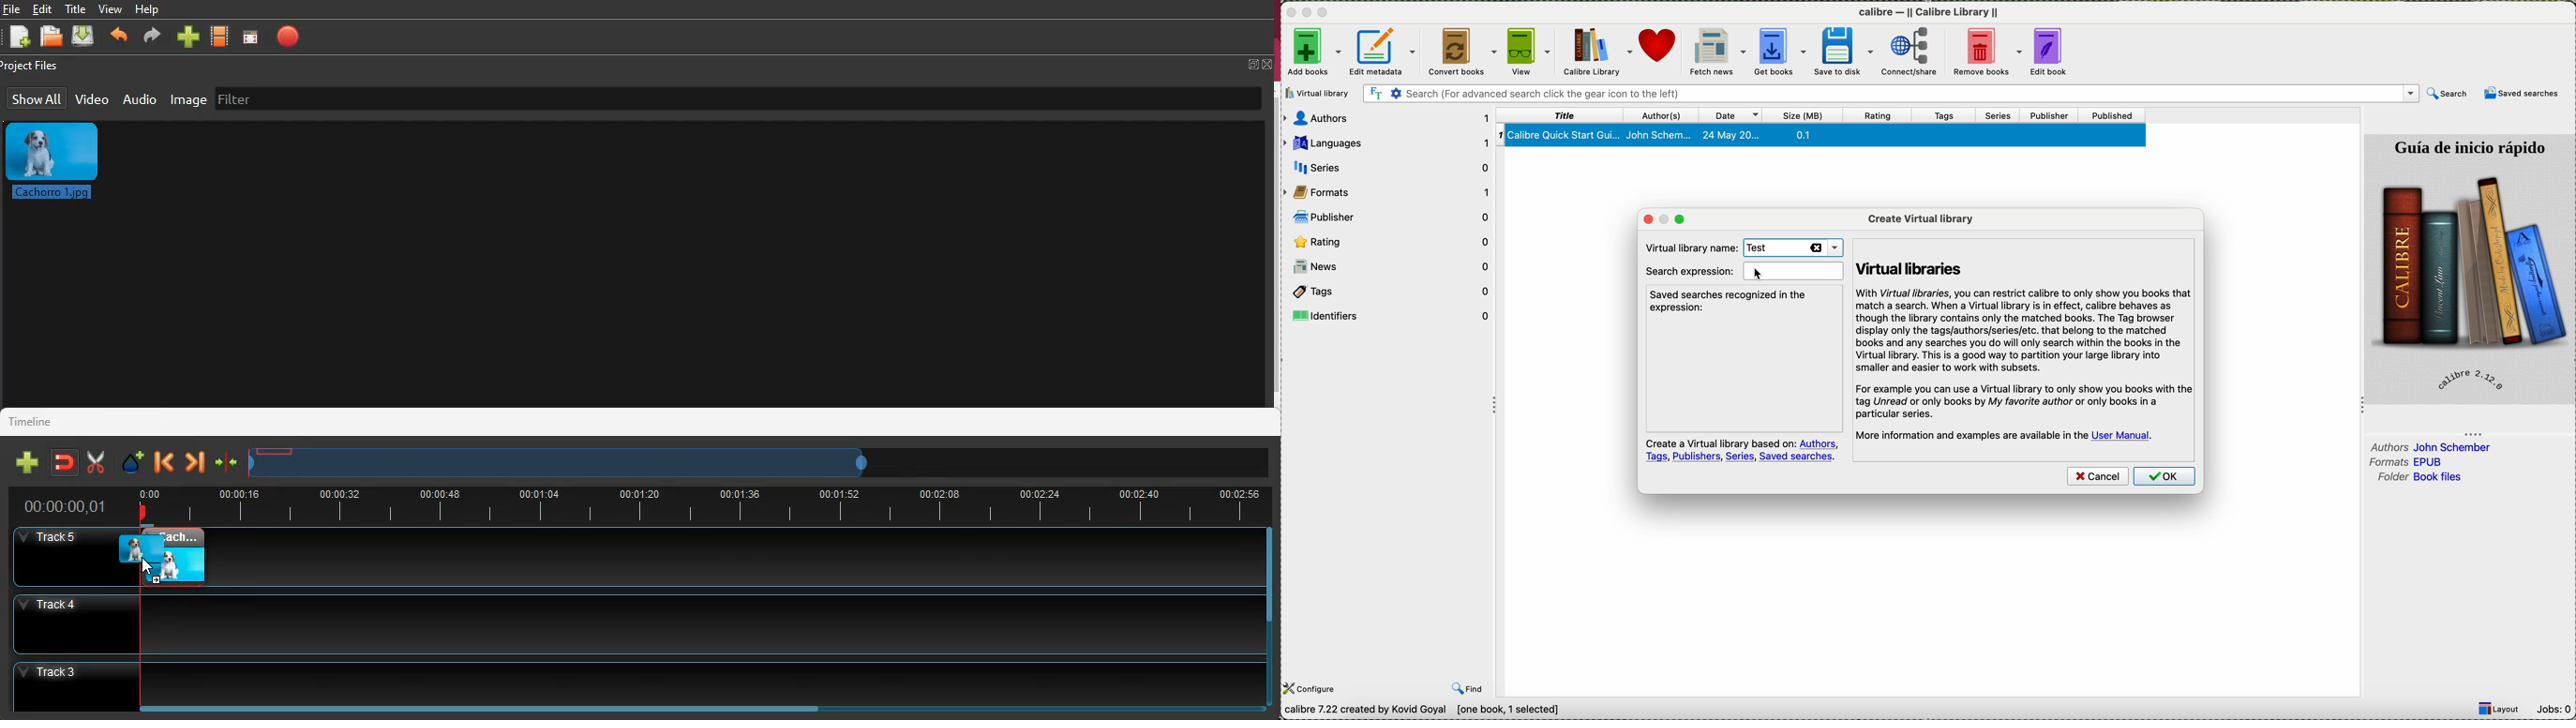 This screenshot has width=2576, height=728. Describe the element at coordinates (54, 38) in the screenshot. I see `file` at that location.